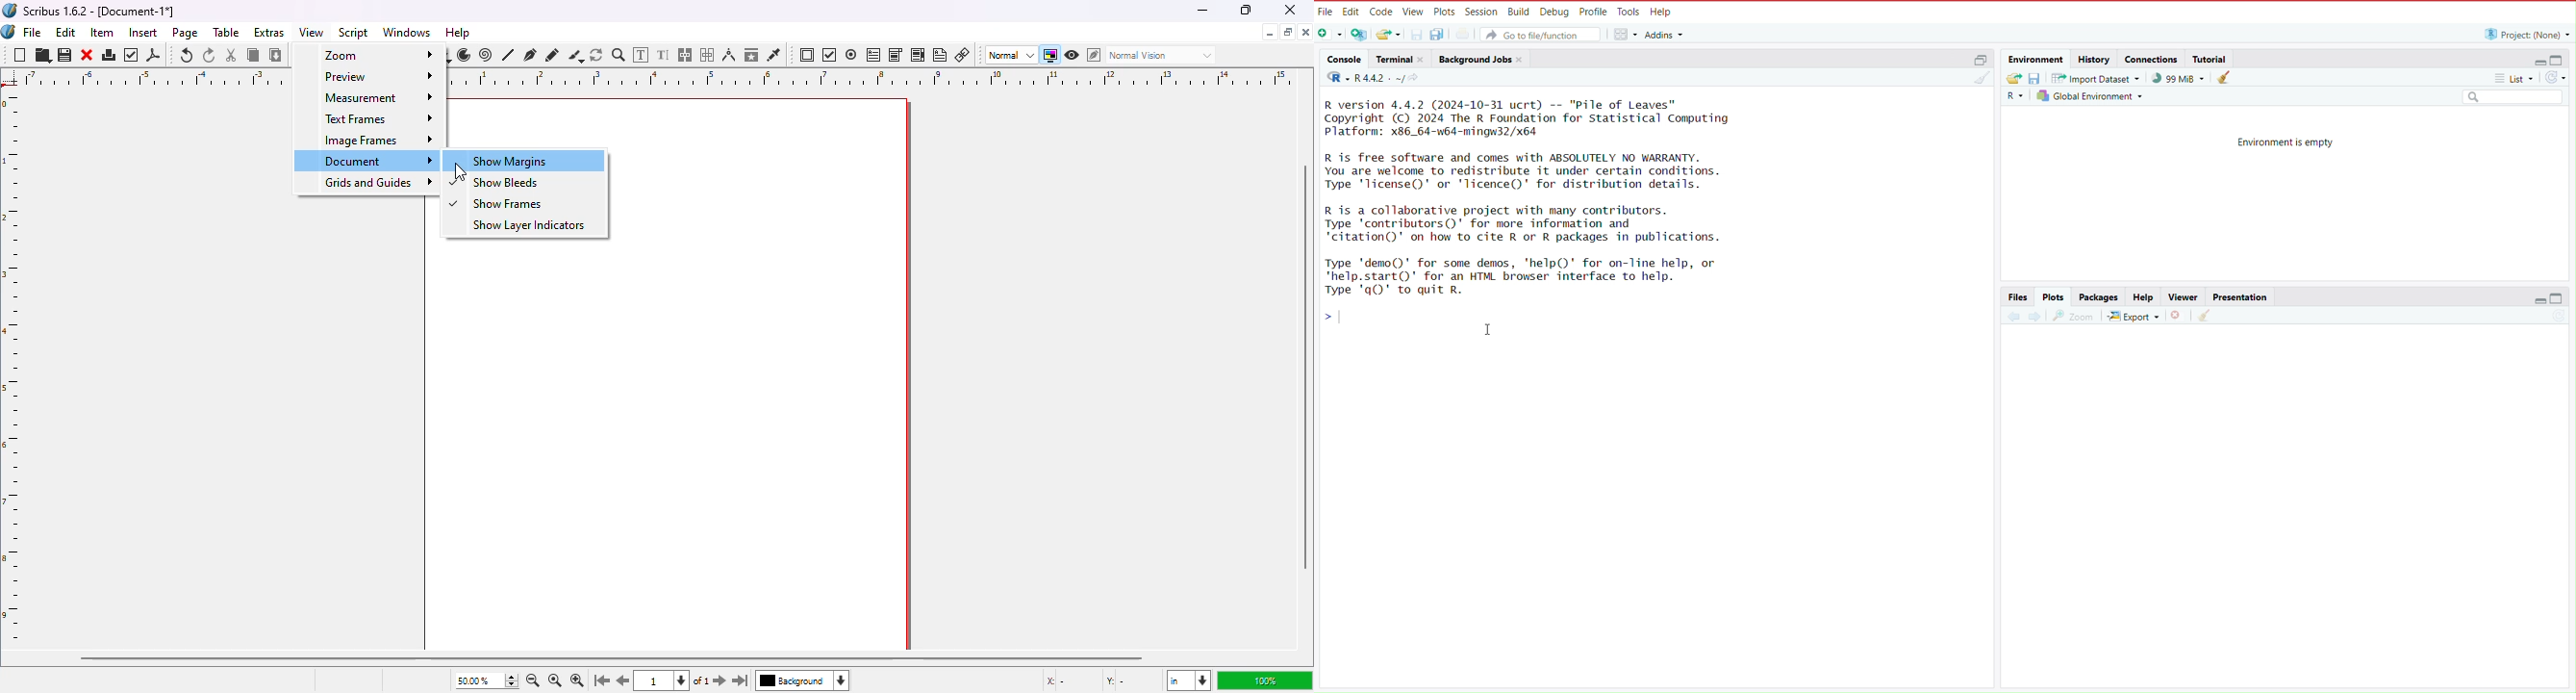  Describe the element at coordinates (1291, 10) in the screenshot. I see `close` at that location.